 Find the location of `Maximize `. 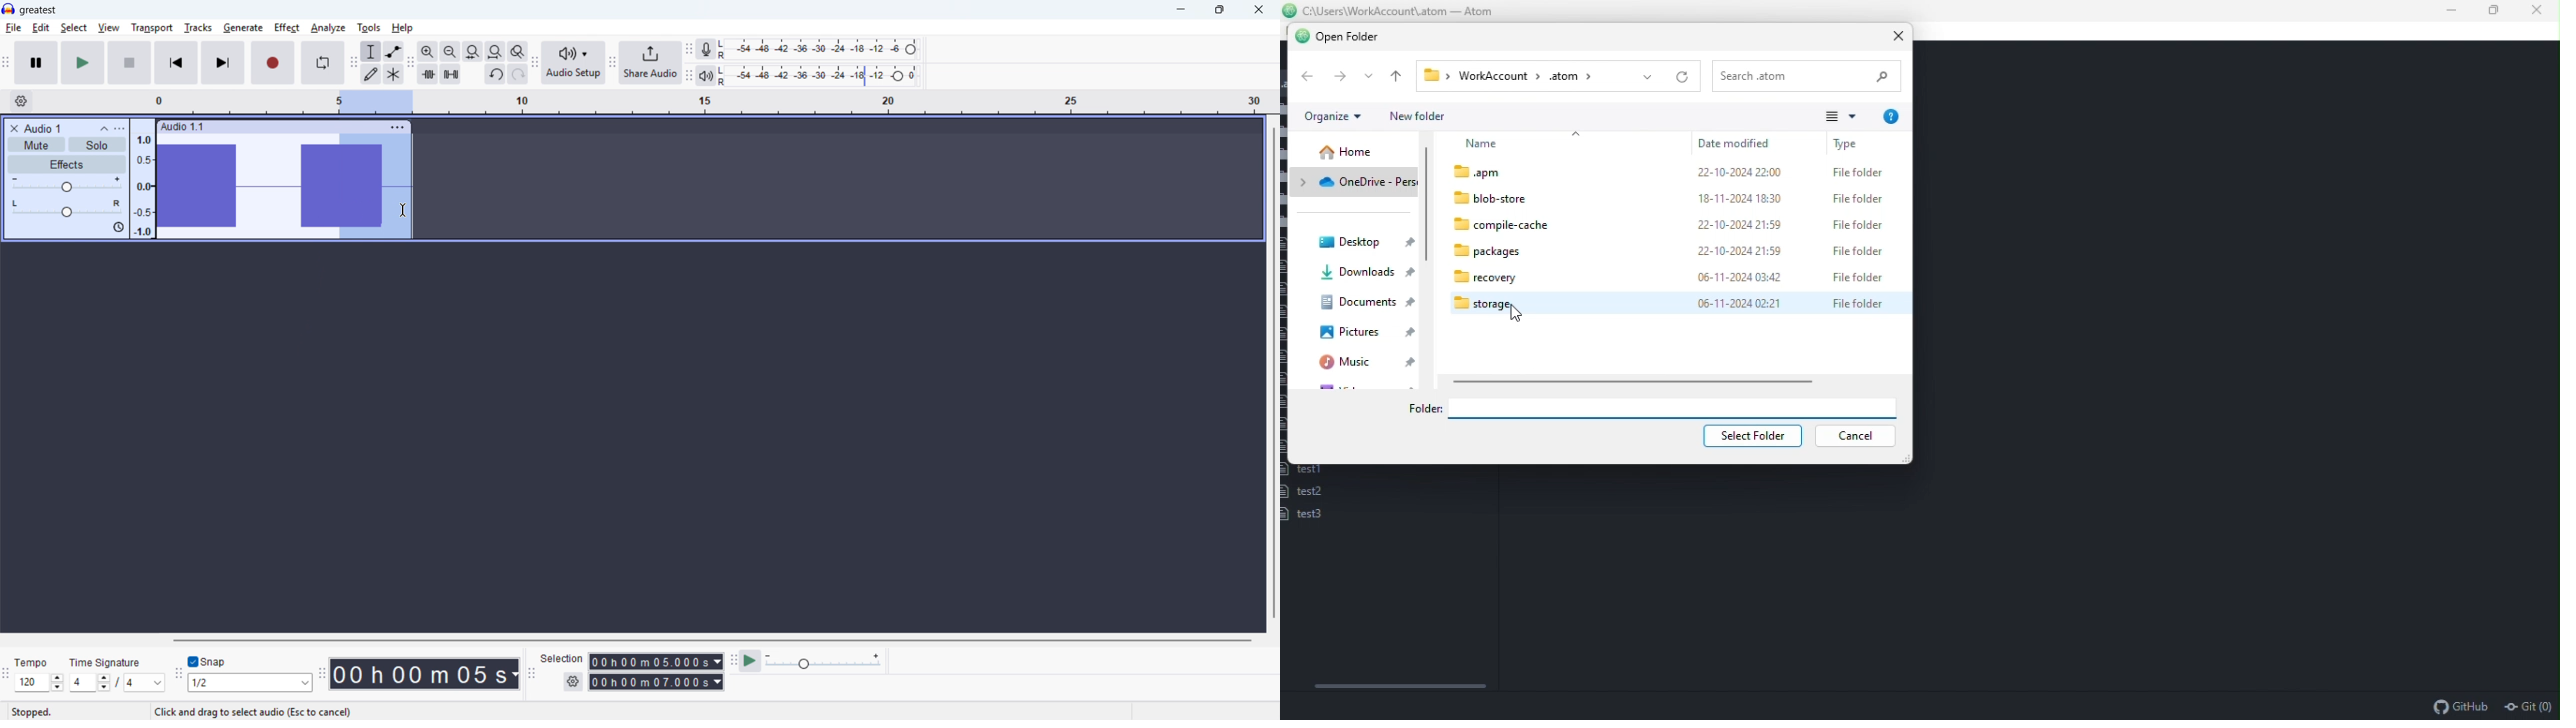

Maximize  is located at coordinates (1219, 10).